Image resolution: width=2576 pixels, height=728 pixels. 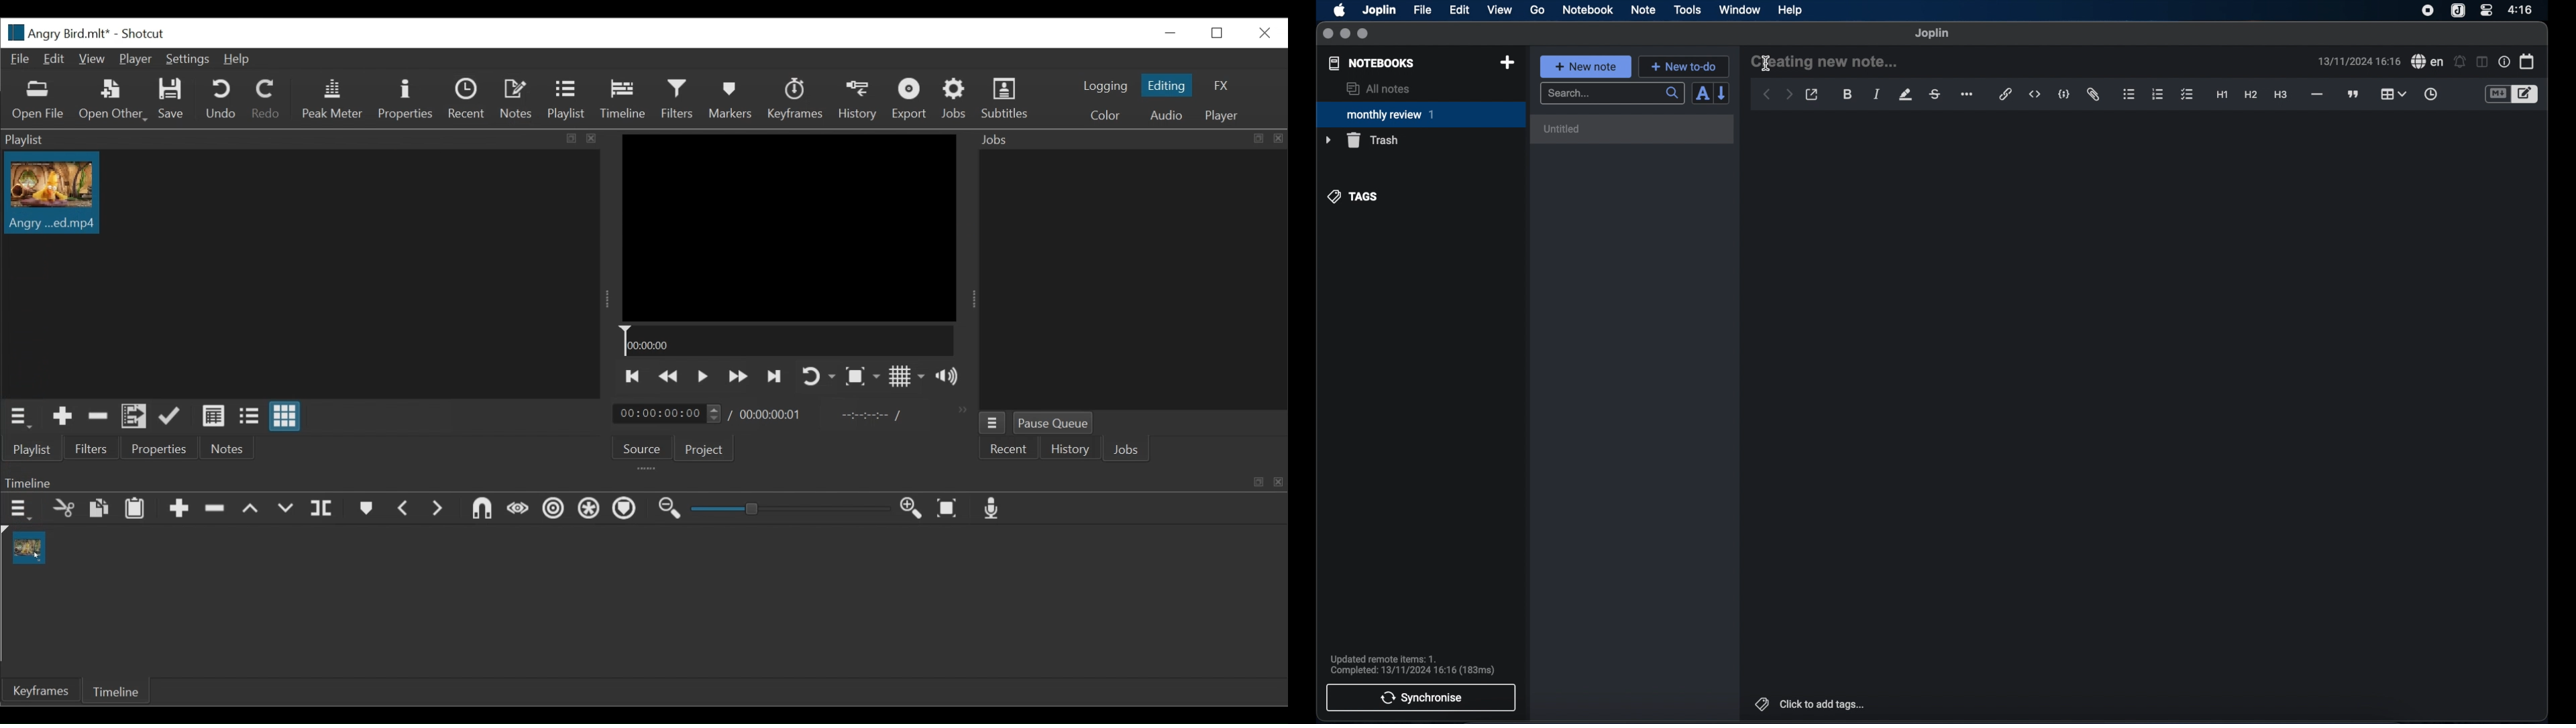 What do you see at coordinates (1538, 9) in the screenshot?
I see `go` at bounding box center [1538, 9].